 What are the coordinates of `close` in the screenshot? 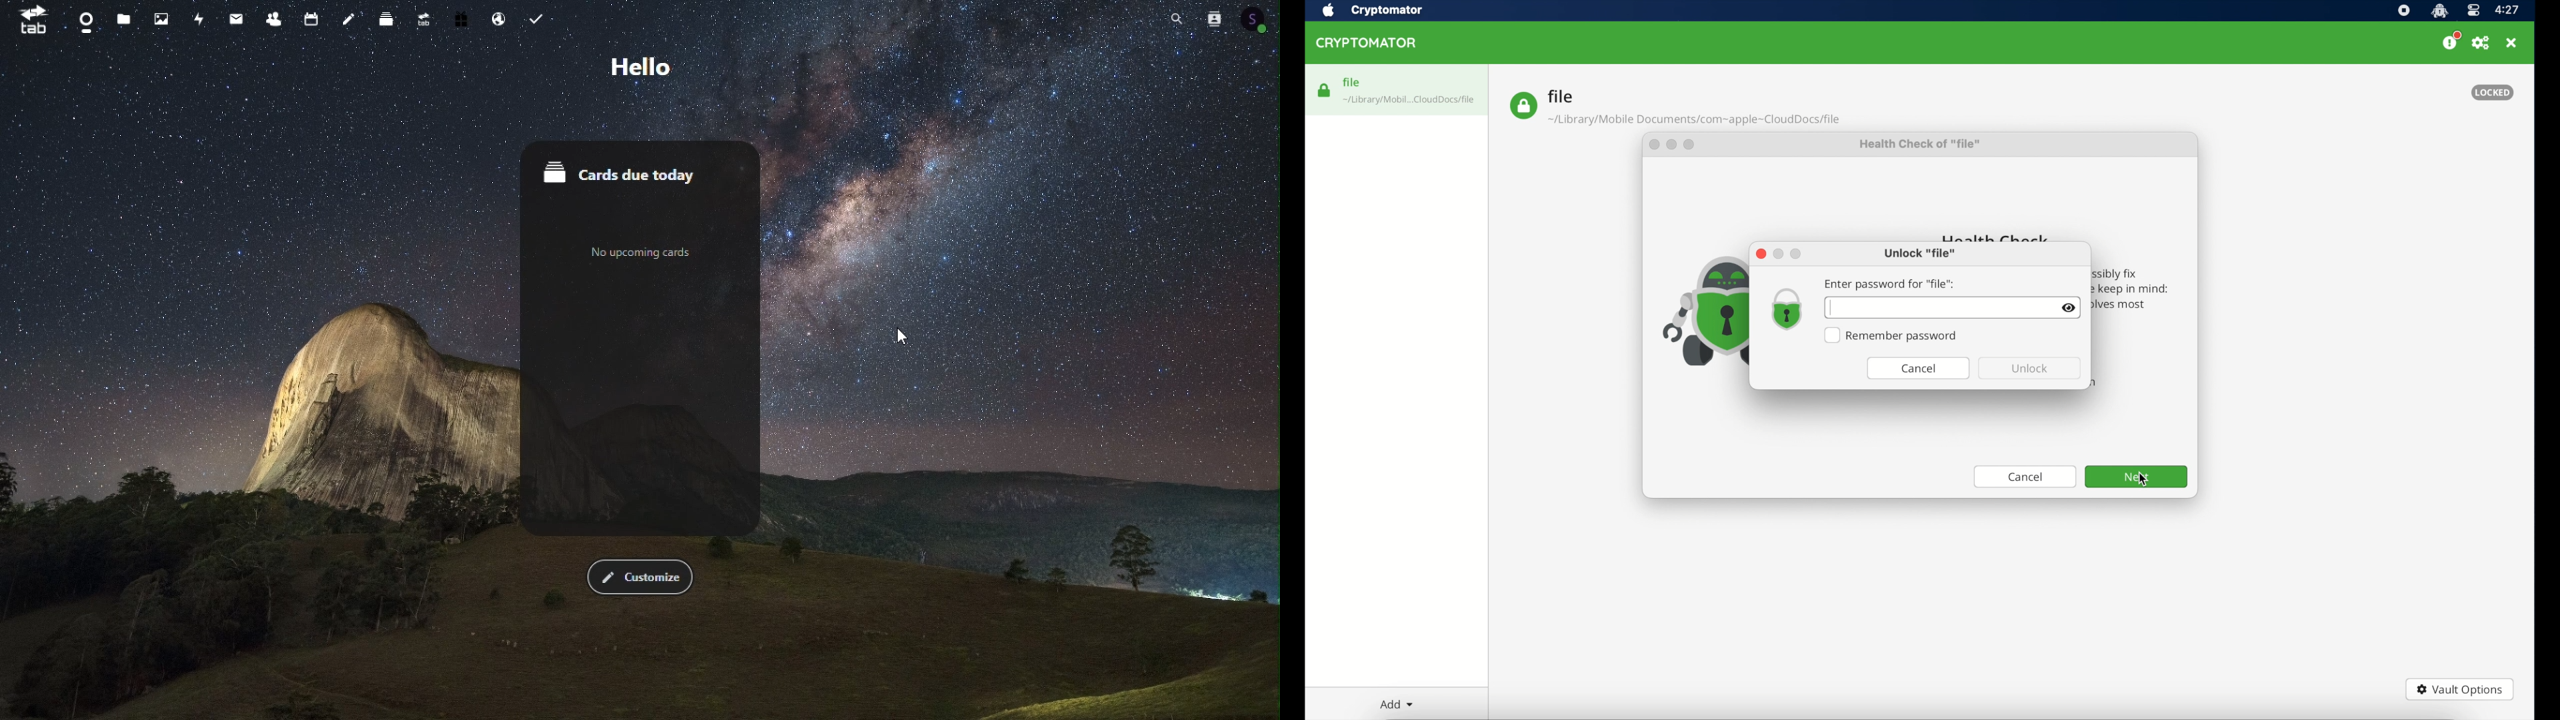 It's located at (2513, 43).